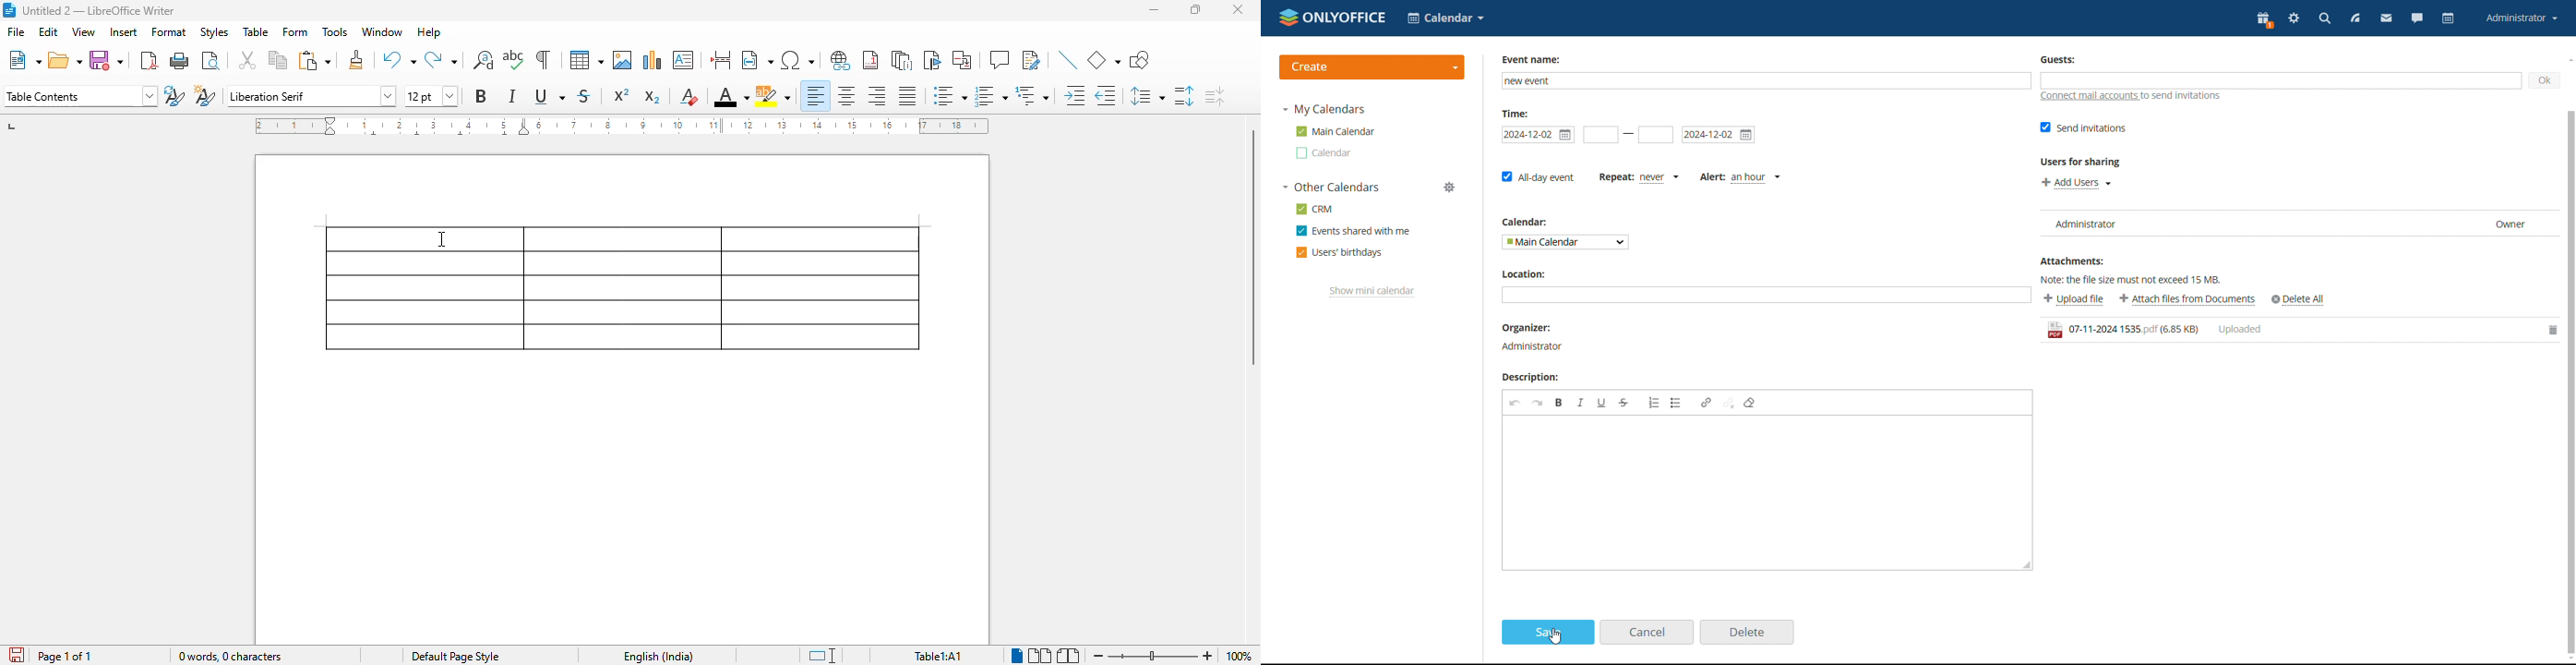 Image resolution: width=2576 pixels, height=672 pixels. I want to click on insert hyperlink, so click(840, 59).